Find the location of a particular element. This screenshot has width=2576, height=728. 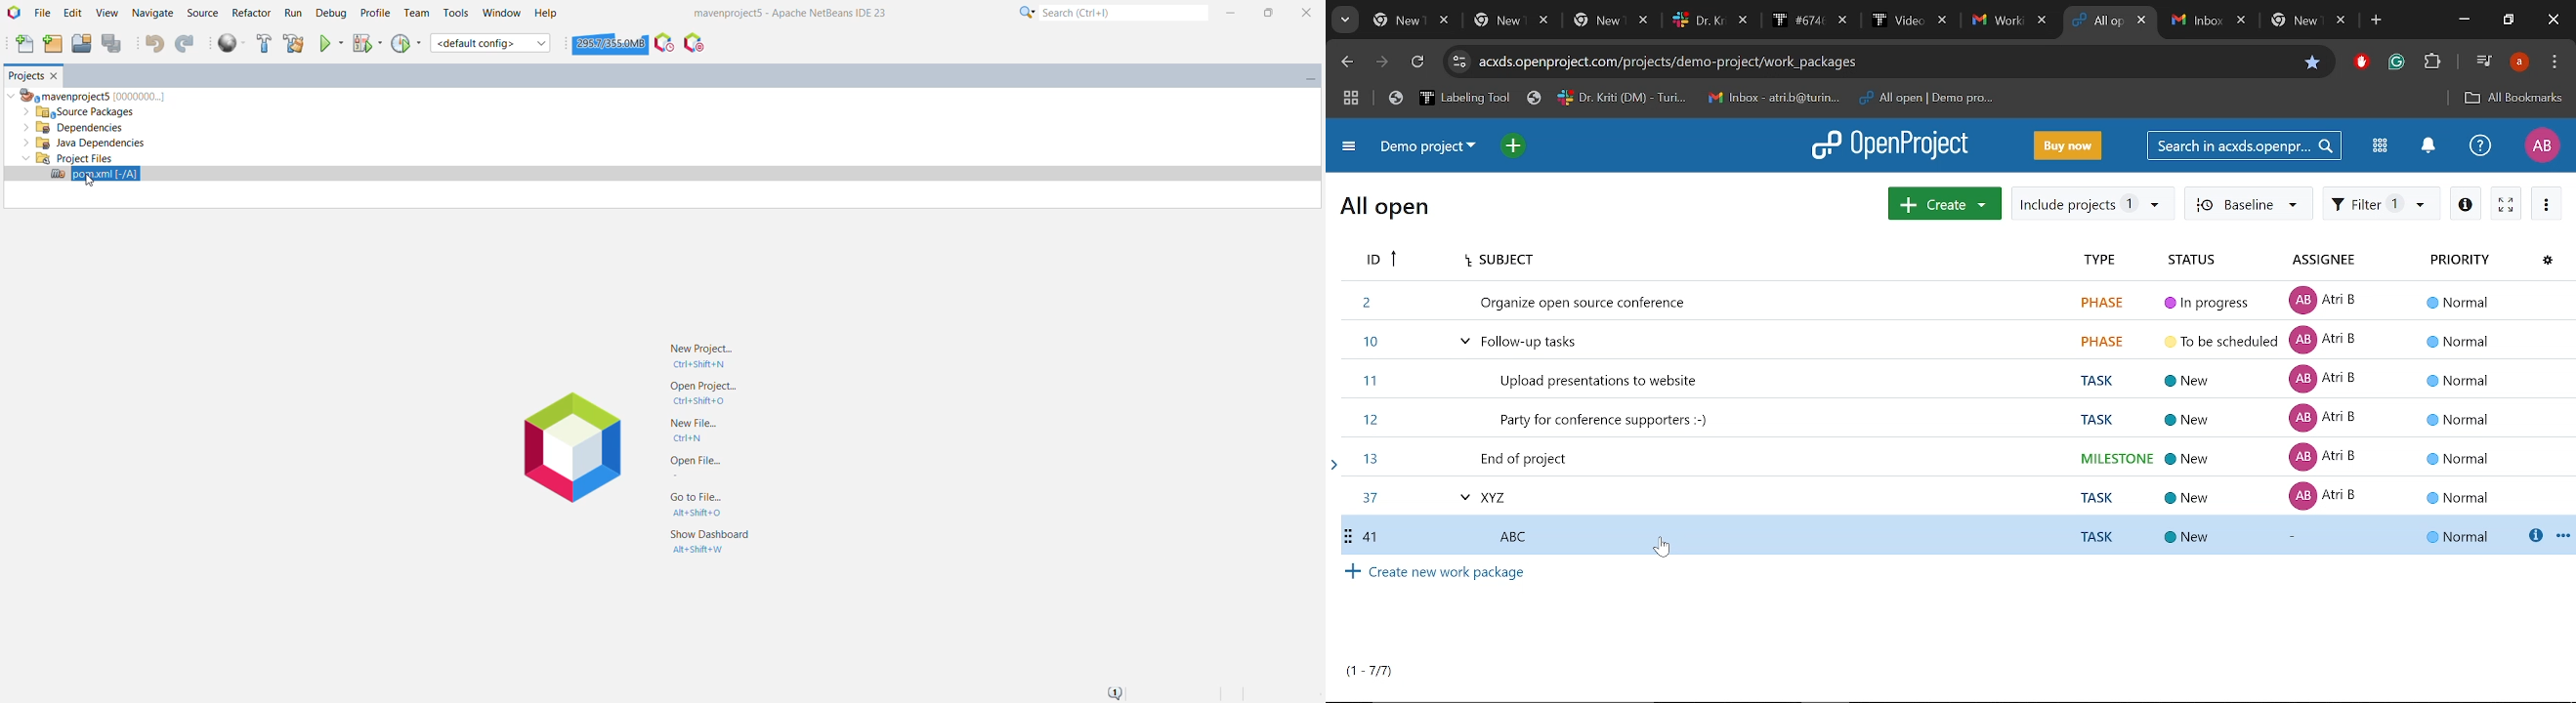

Activate zen mode is located at coordinates (2507, 204).